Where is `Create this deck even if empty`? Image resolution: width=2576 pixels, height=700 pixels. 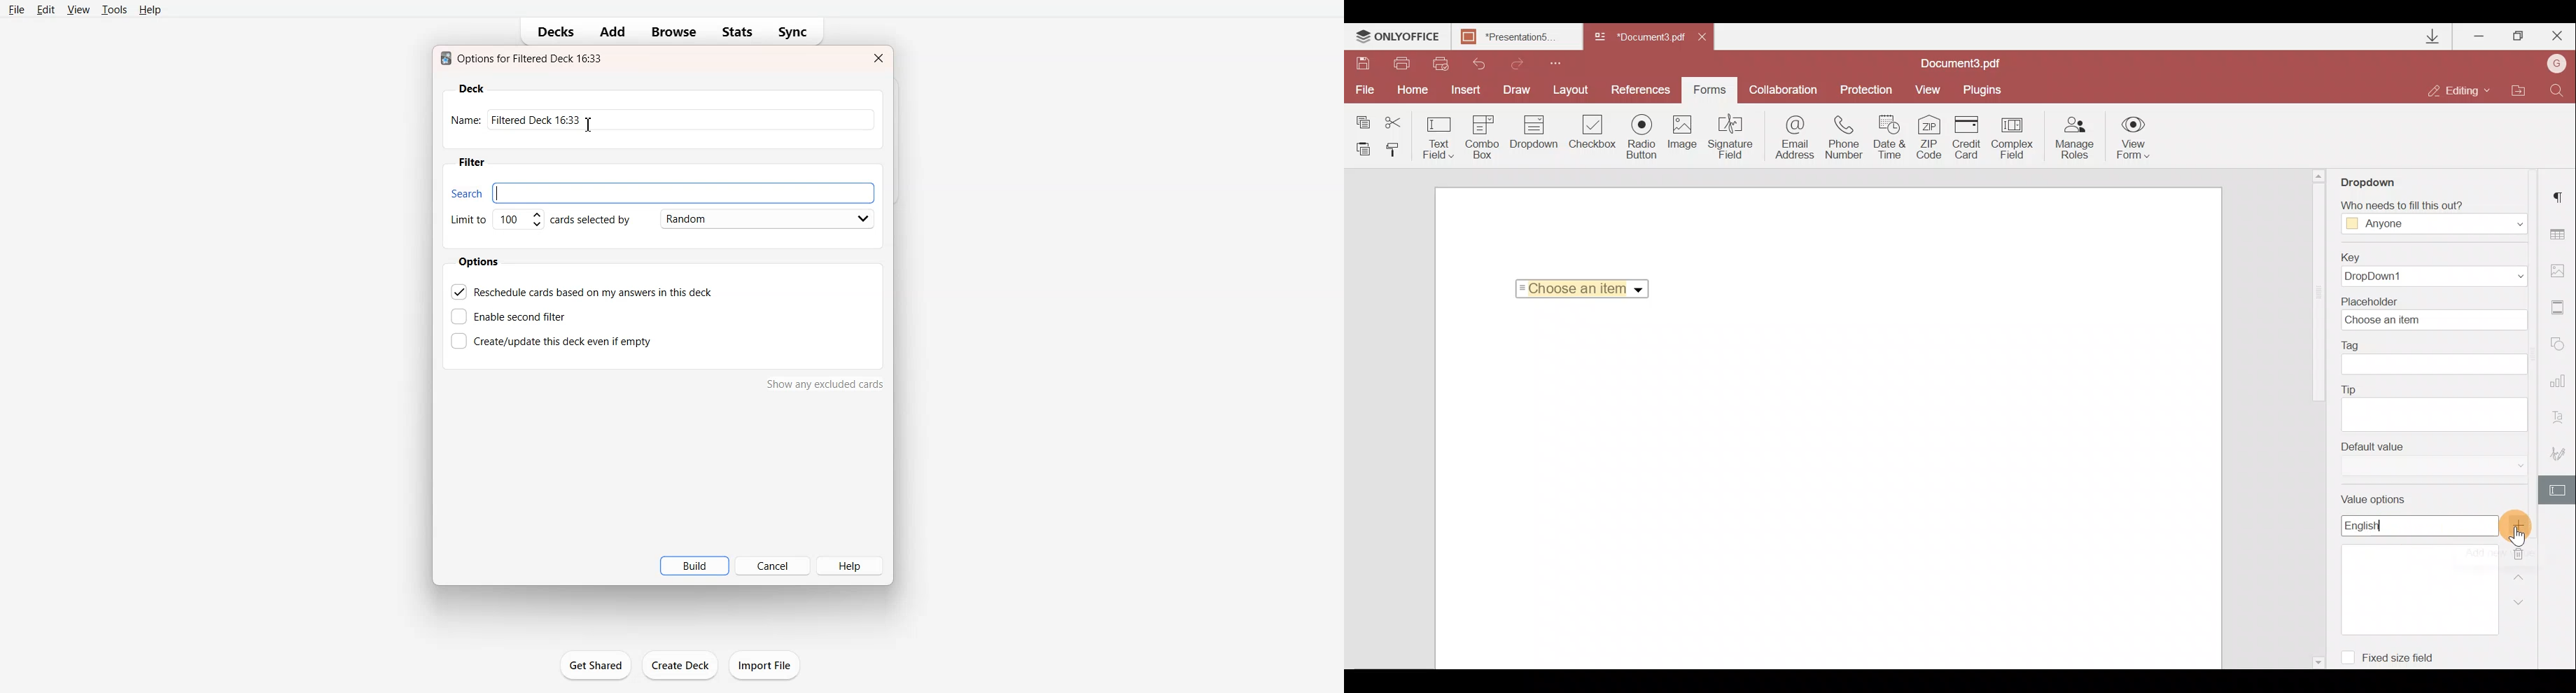 Create this deck even if empty is located at coordinates (551, 340).